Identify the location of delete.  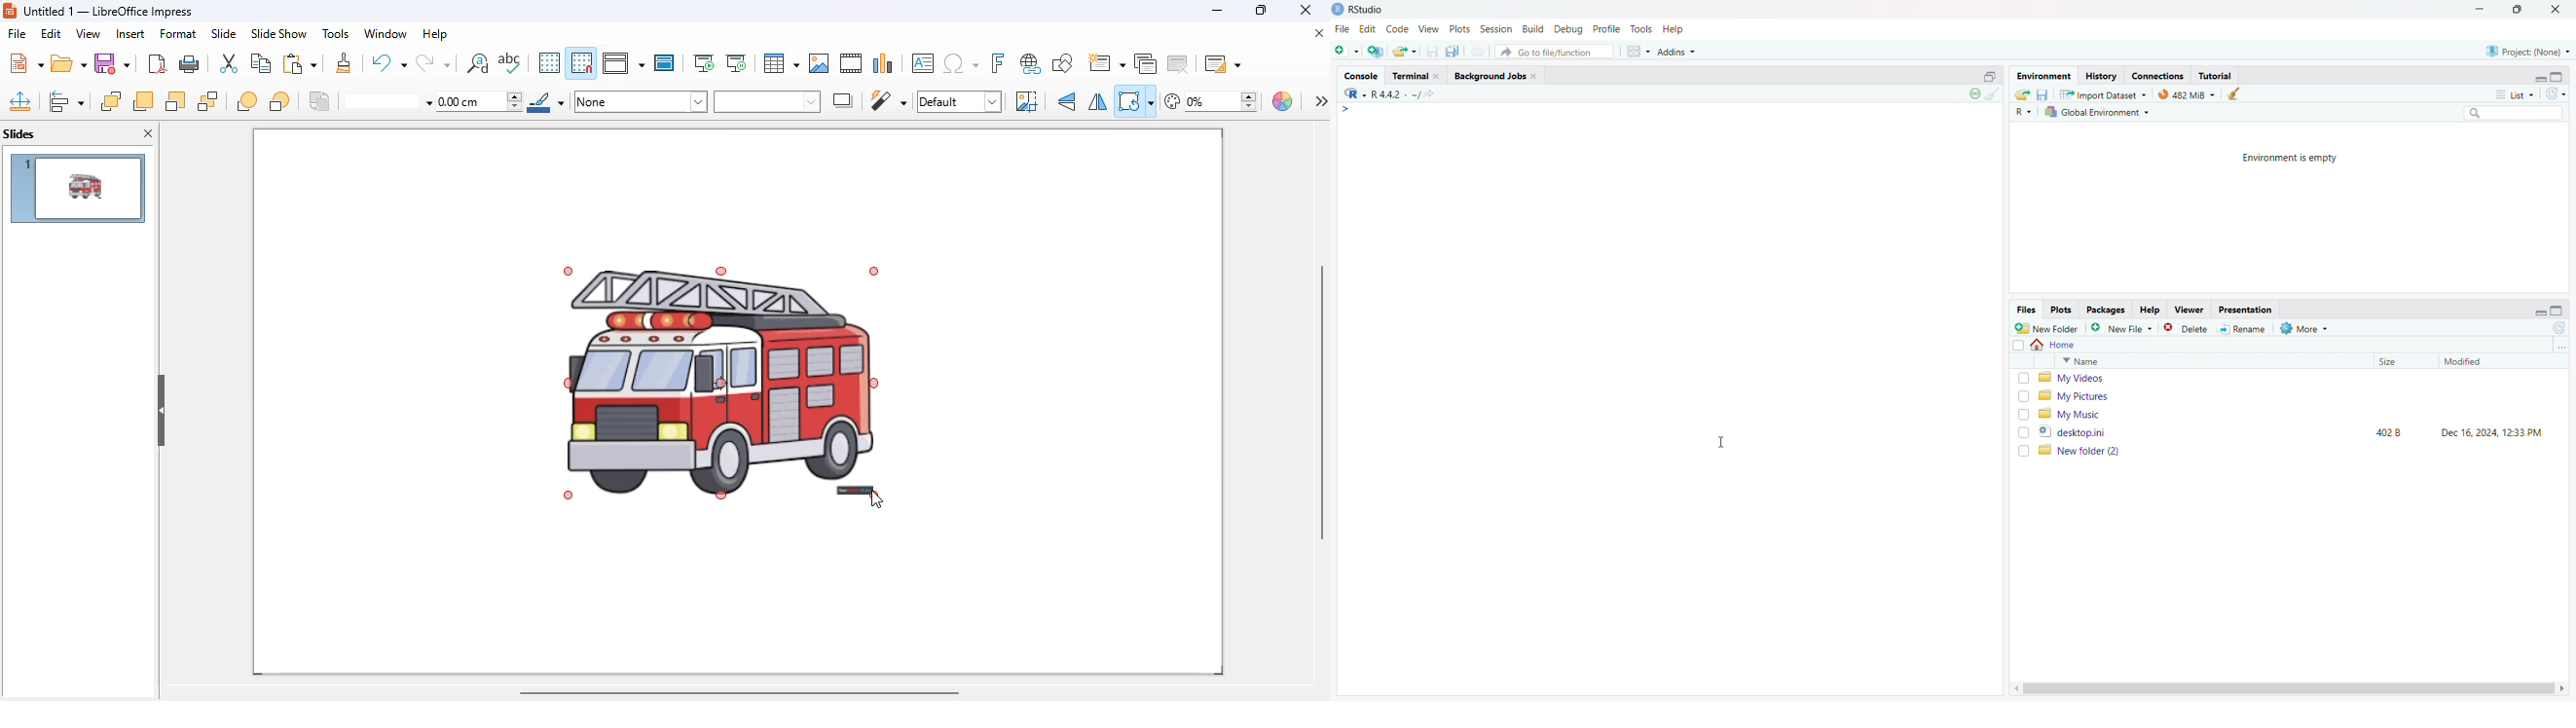
(2187, 328).